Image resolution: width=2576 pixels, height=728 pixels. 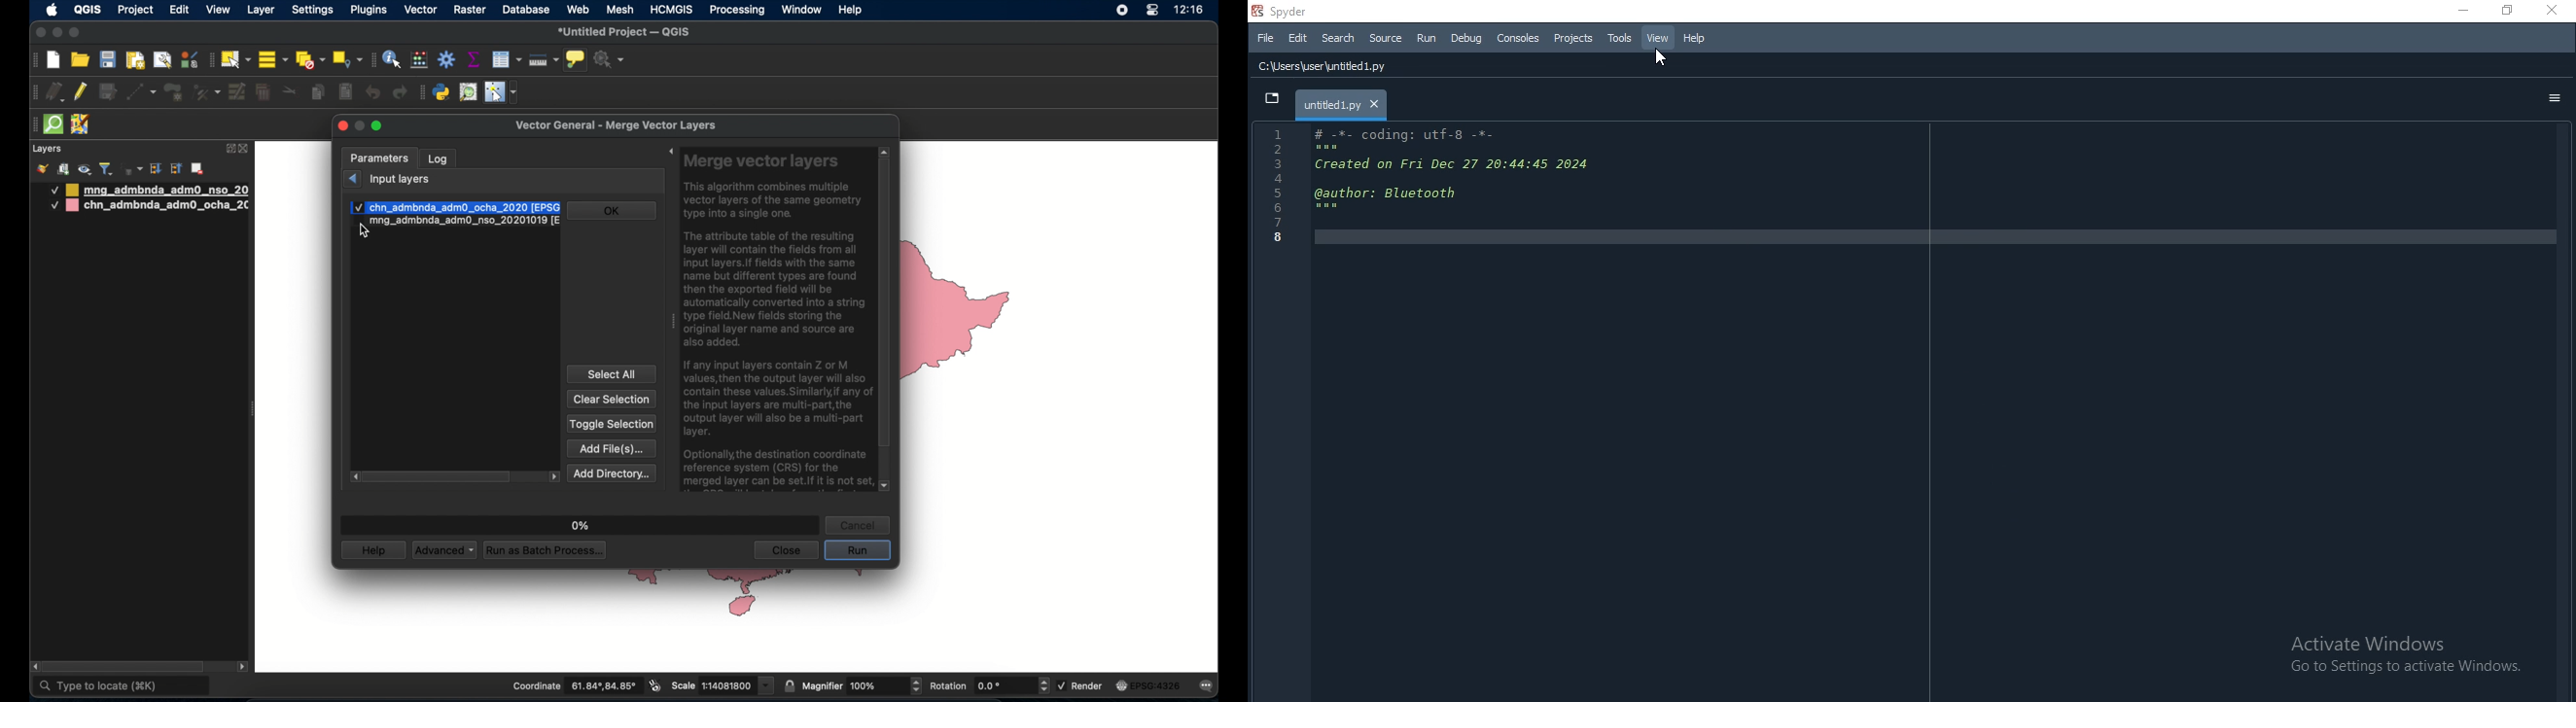 I want to click on previous, so click(x=352, y=178).